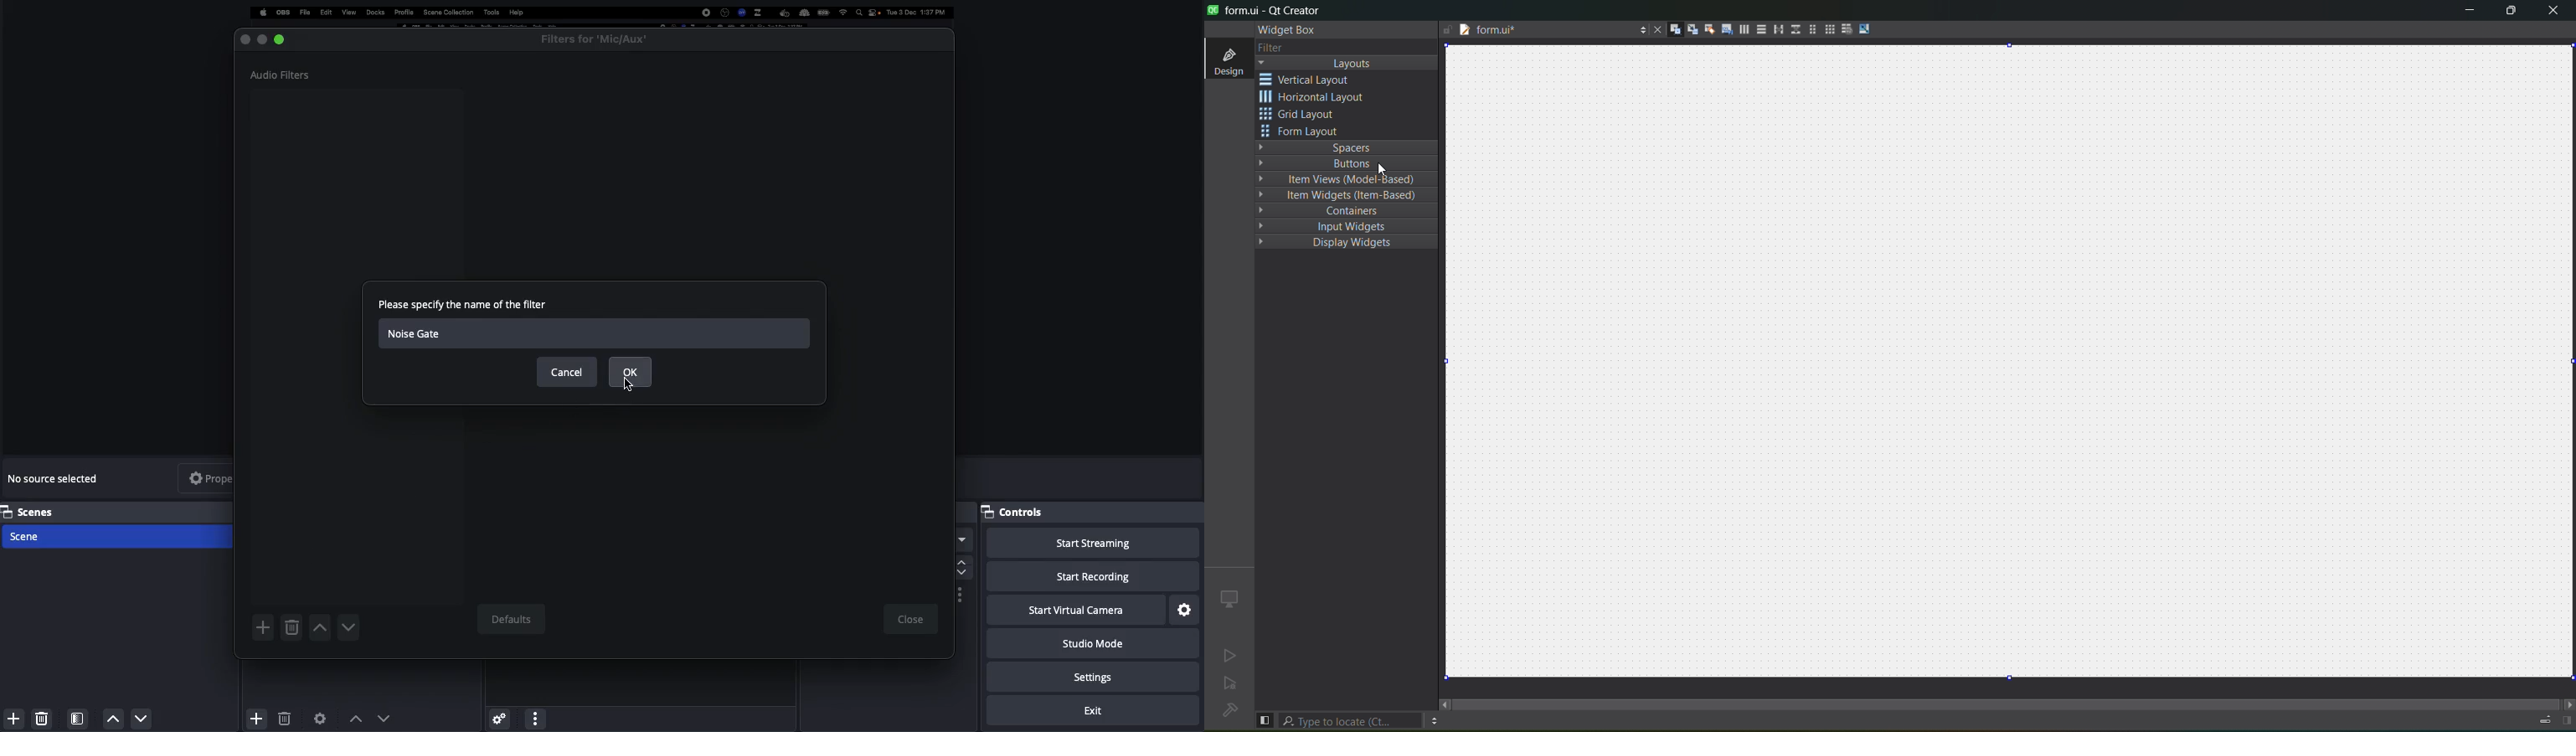 Image resolution: width=2576 pixels, height=756 pixels. I want to click on Down, so click(349, 628).